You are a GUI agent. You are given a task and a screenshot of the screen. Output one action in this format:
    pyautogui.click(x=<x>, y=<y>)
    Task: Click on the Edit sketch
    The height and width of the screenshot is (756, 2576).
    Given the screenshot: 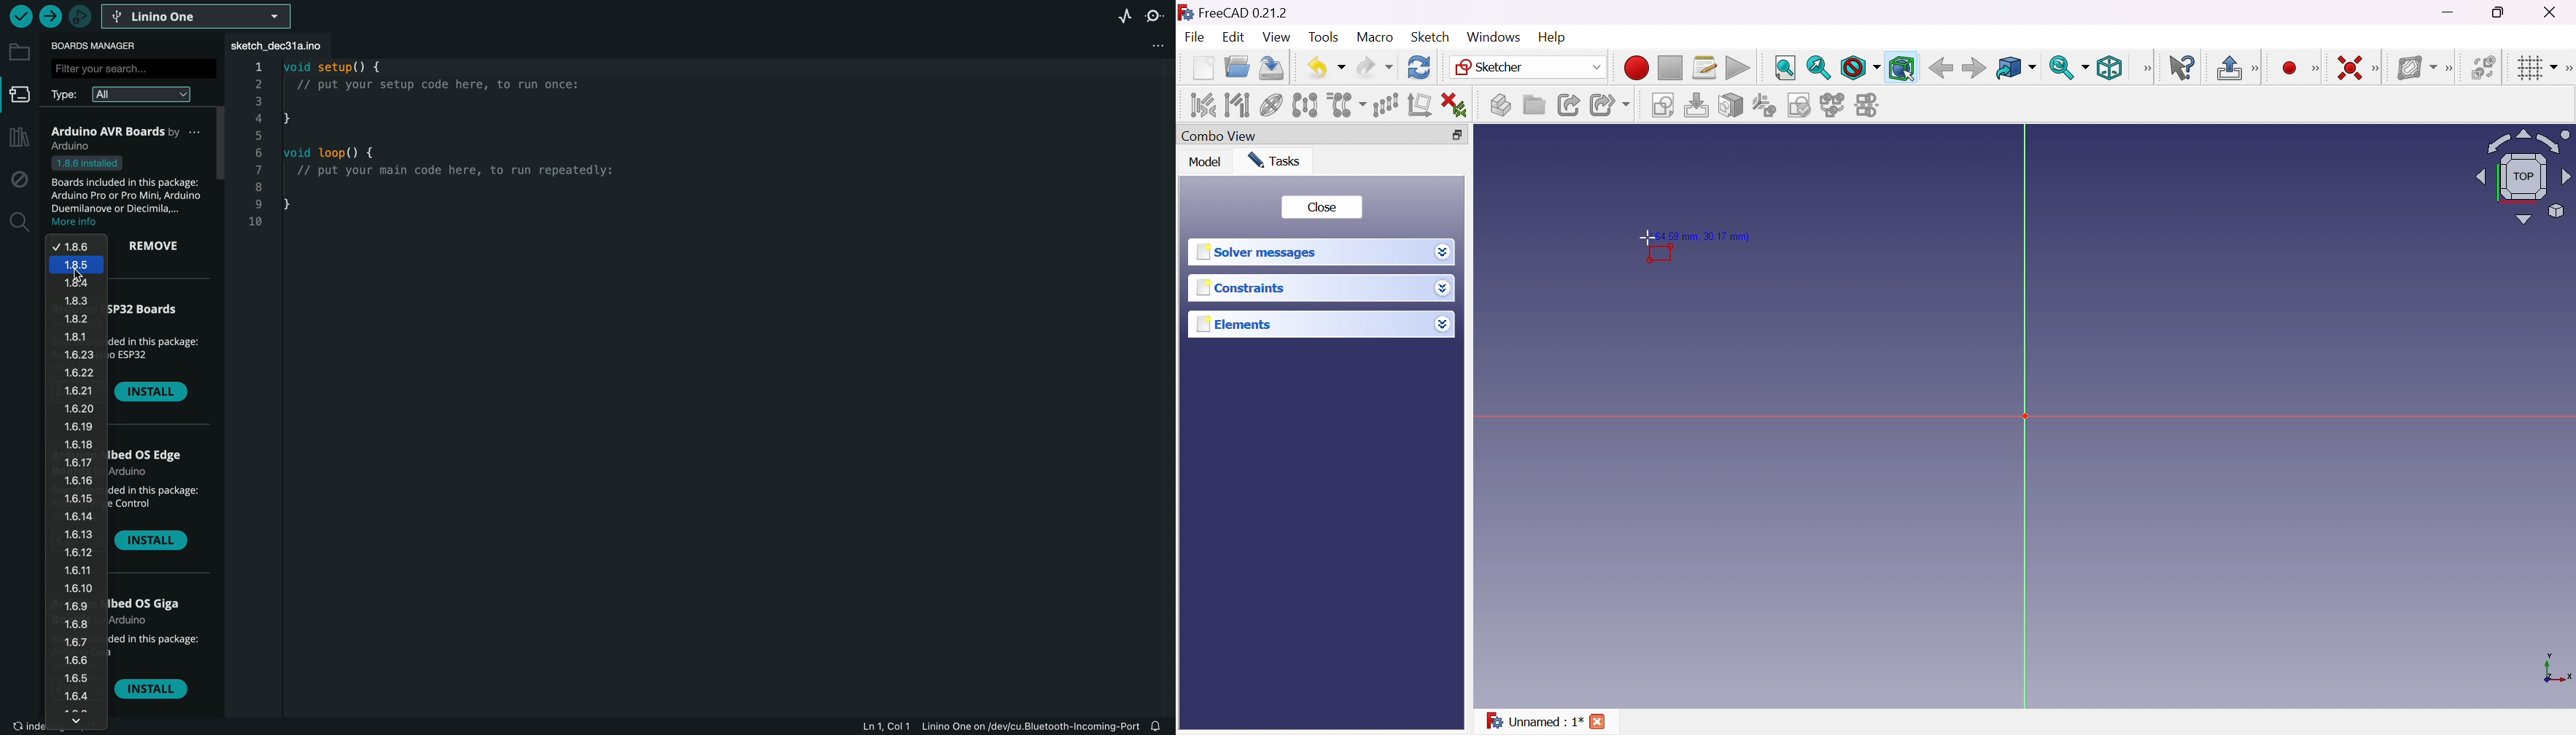 What is the action you would take?
    pyautogui.click(x=1696, y=105)
    